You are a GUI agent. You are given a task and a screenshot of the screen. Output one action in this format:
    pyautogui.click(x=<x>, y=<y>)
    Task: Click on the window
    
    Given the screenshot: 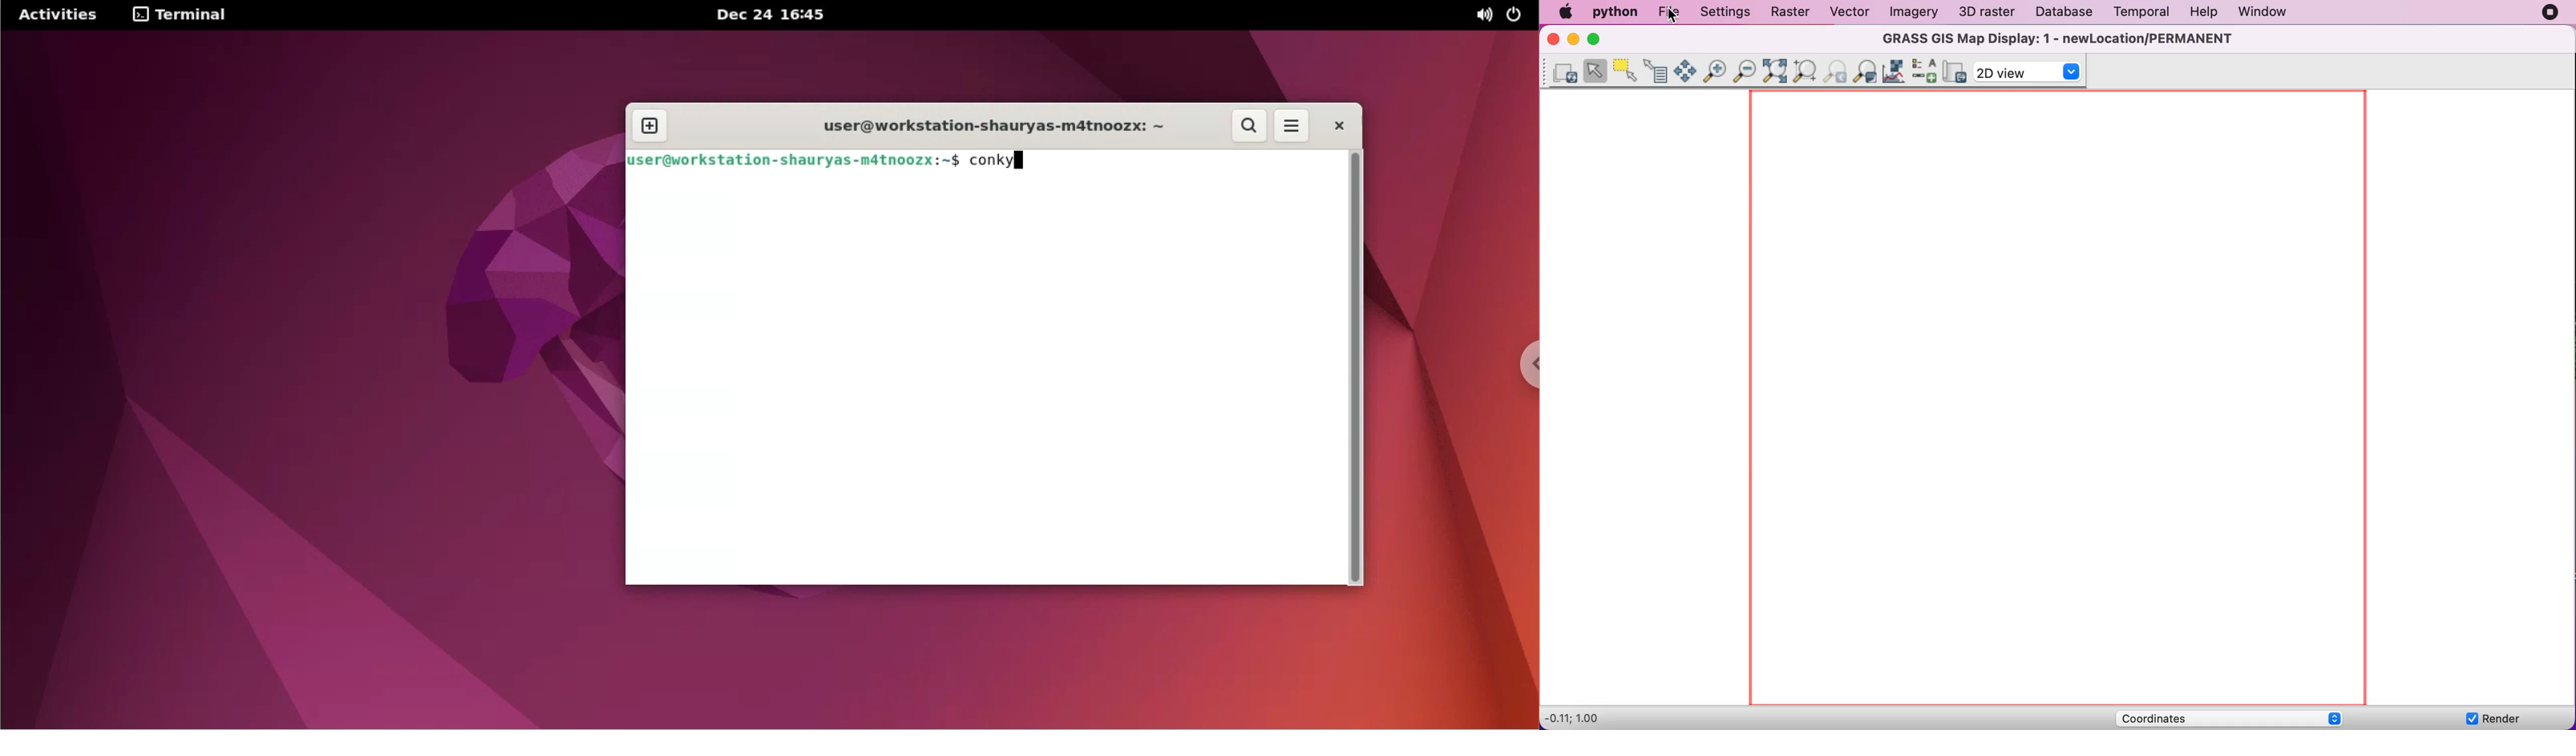 What is the action you would take?
    pyautogui.click(x=2271, y=12)
    